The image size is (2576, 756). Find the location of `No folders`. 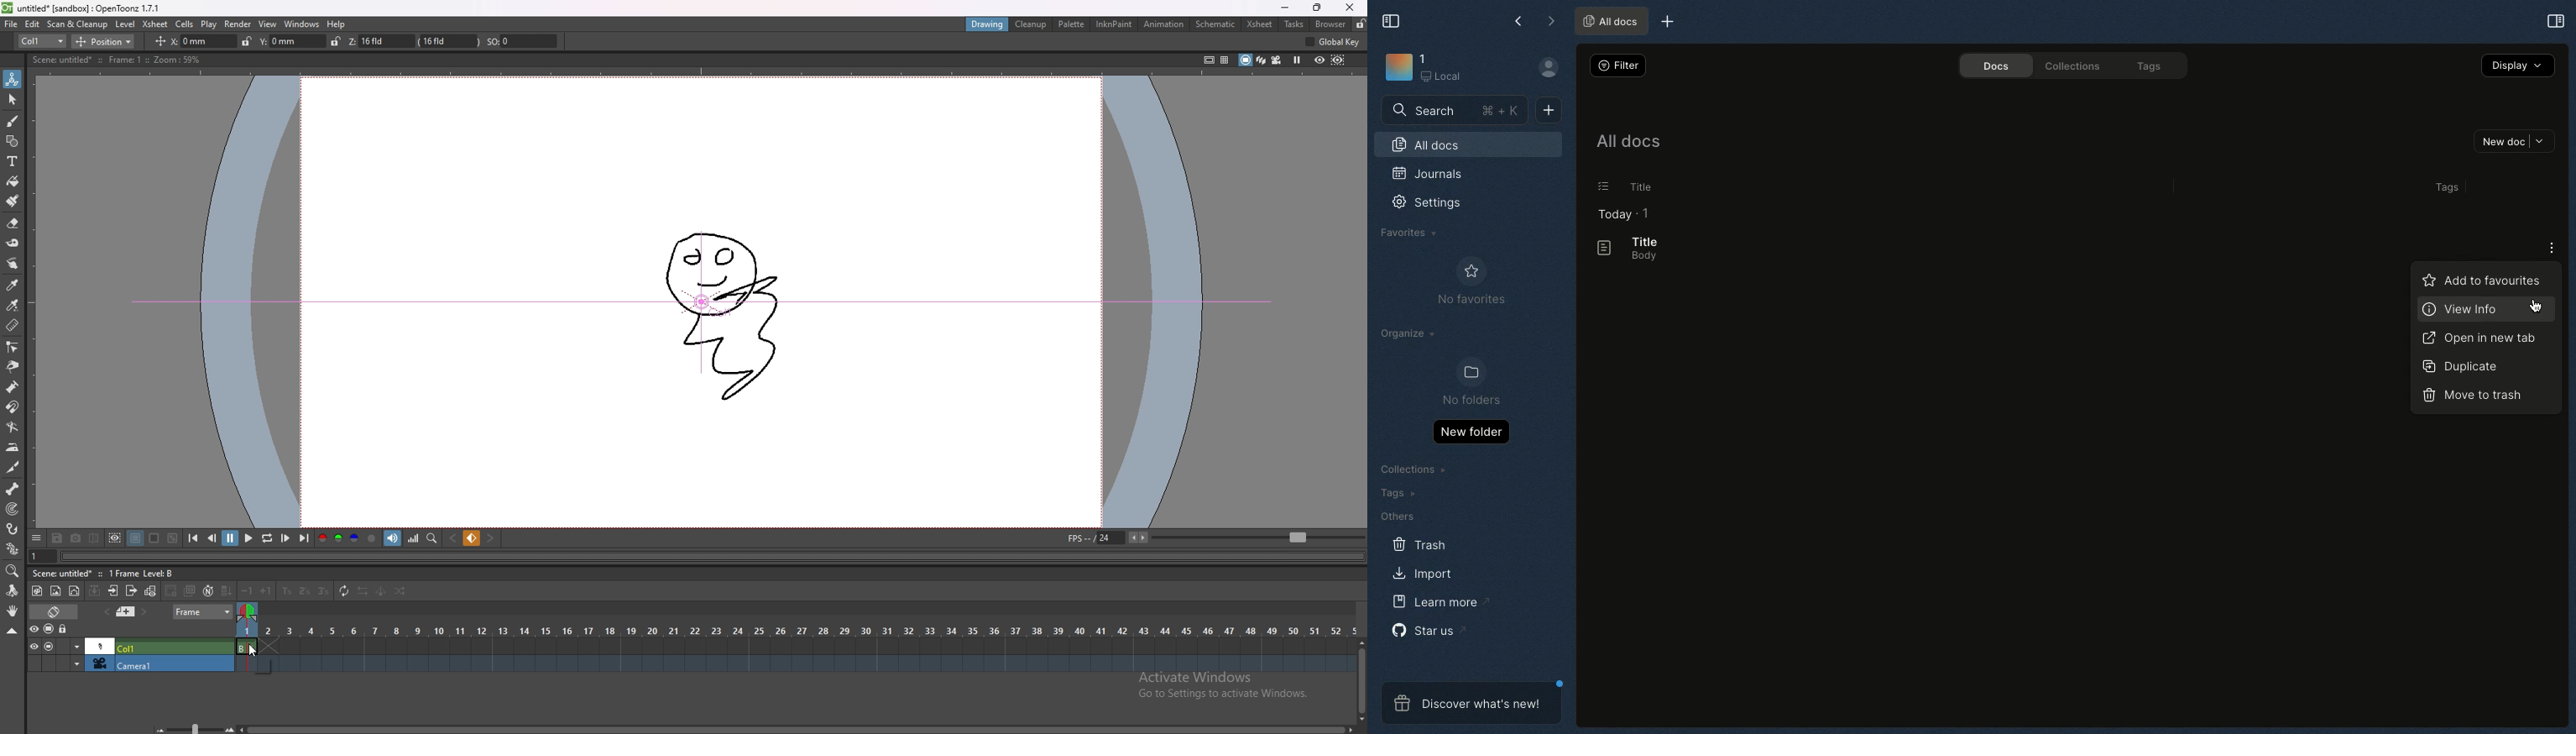

No folders is located at coordinates (1465, 383).